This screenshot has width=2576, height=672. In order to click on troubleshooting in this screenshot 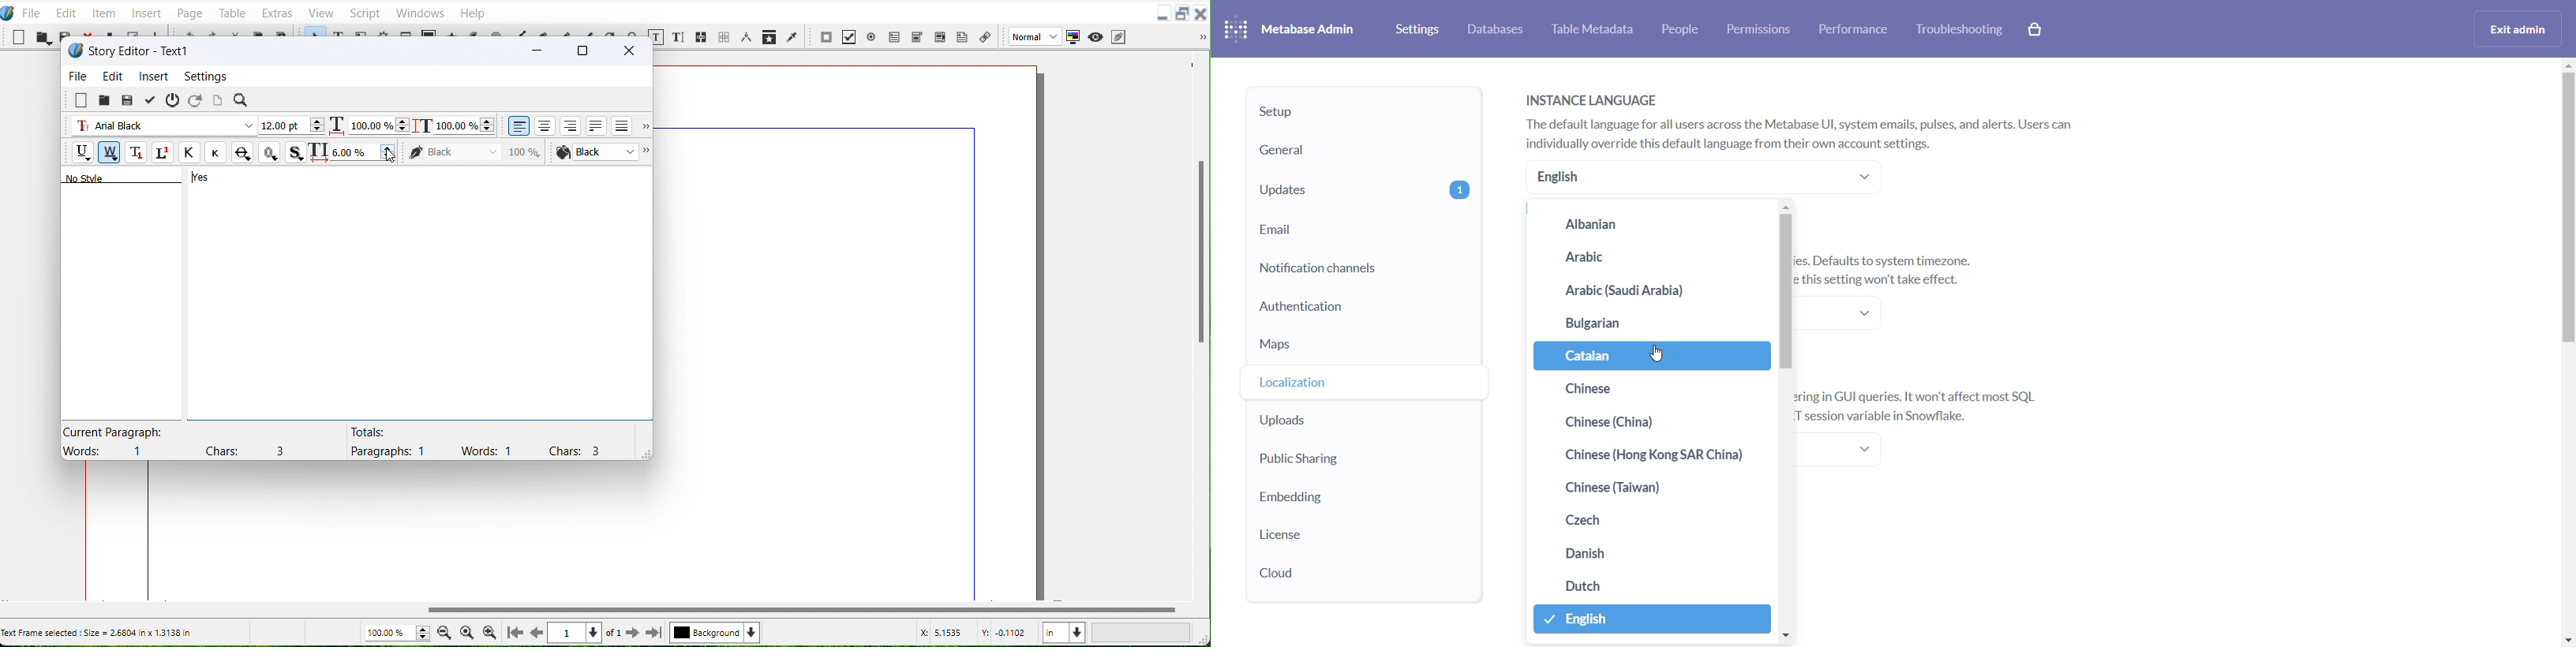, I will do `click(1962, 29)`.